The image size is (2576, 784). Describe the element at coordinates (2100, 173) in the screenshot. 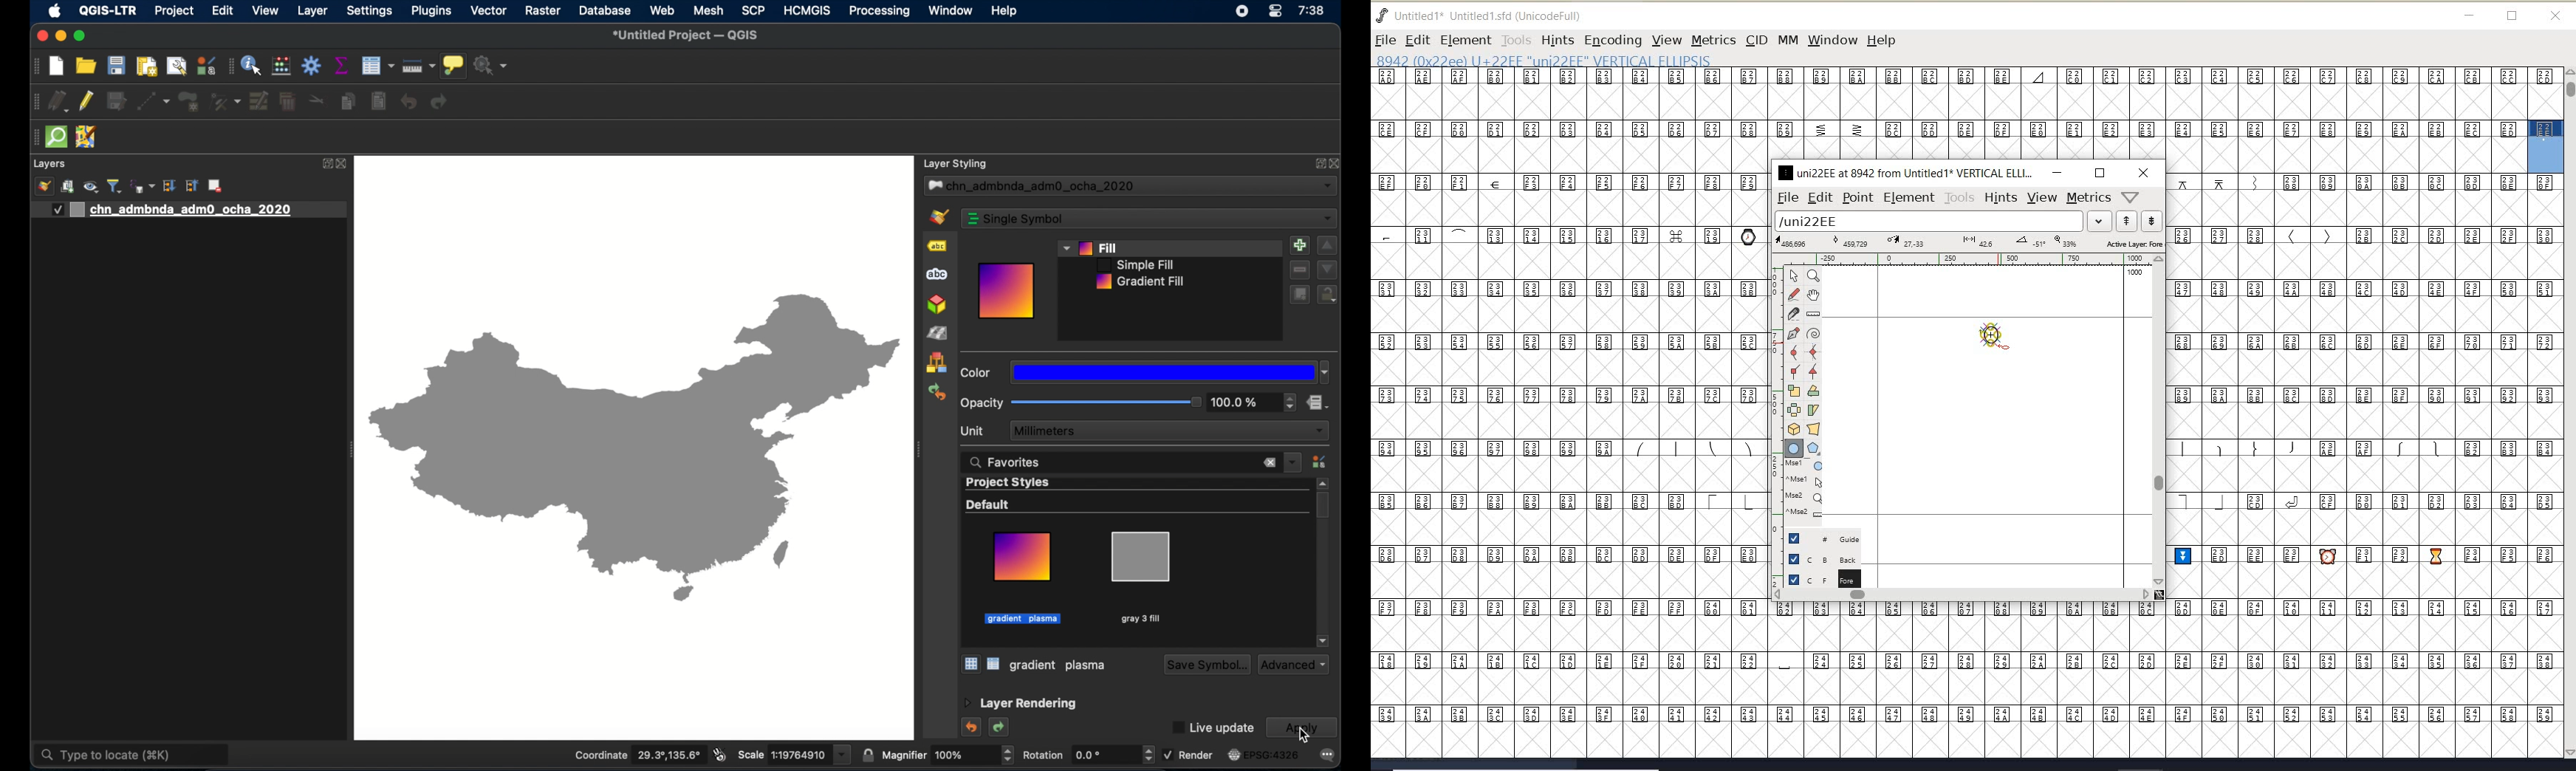

I see `restore` at that location.